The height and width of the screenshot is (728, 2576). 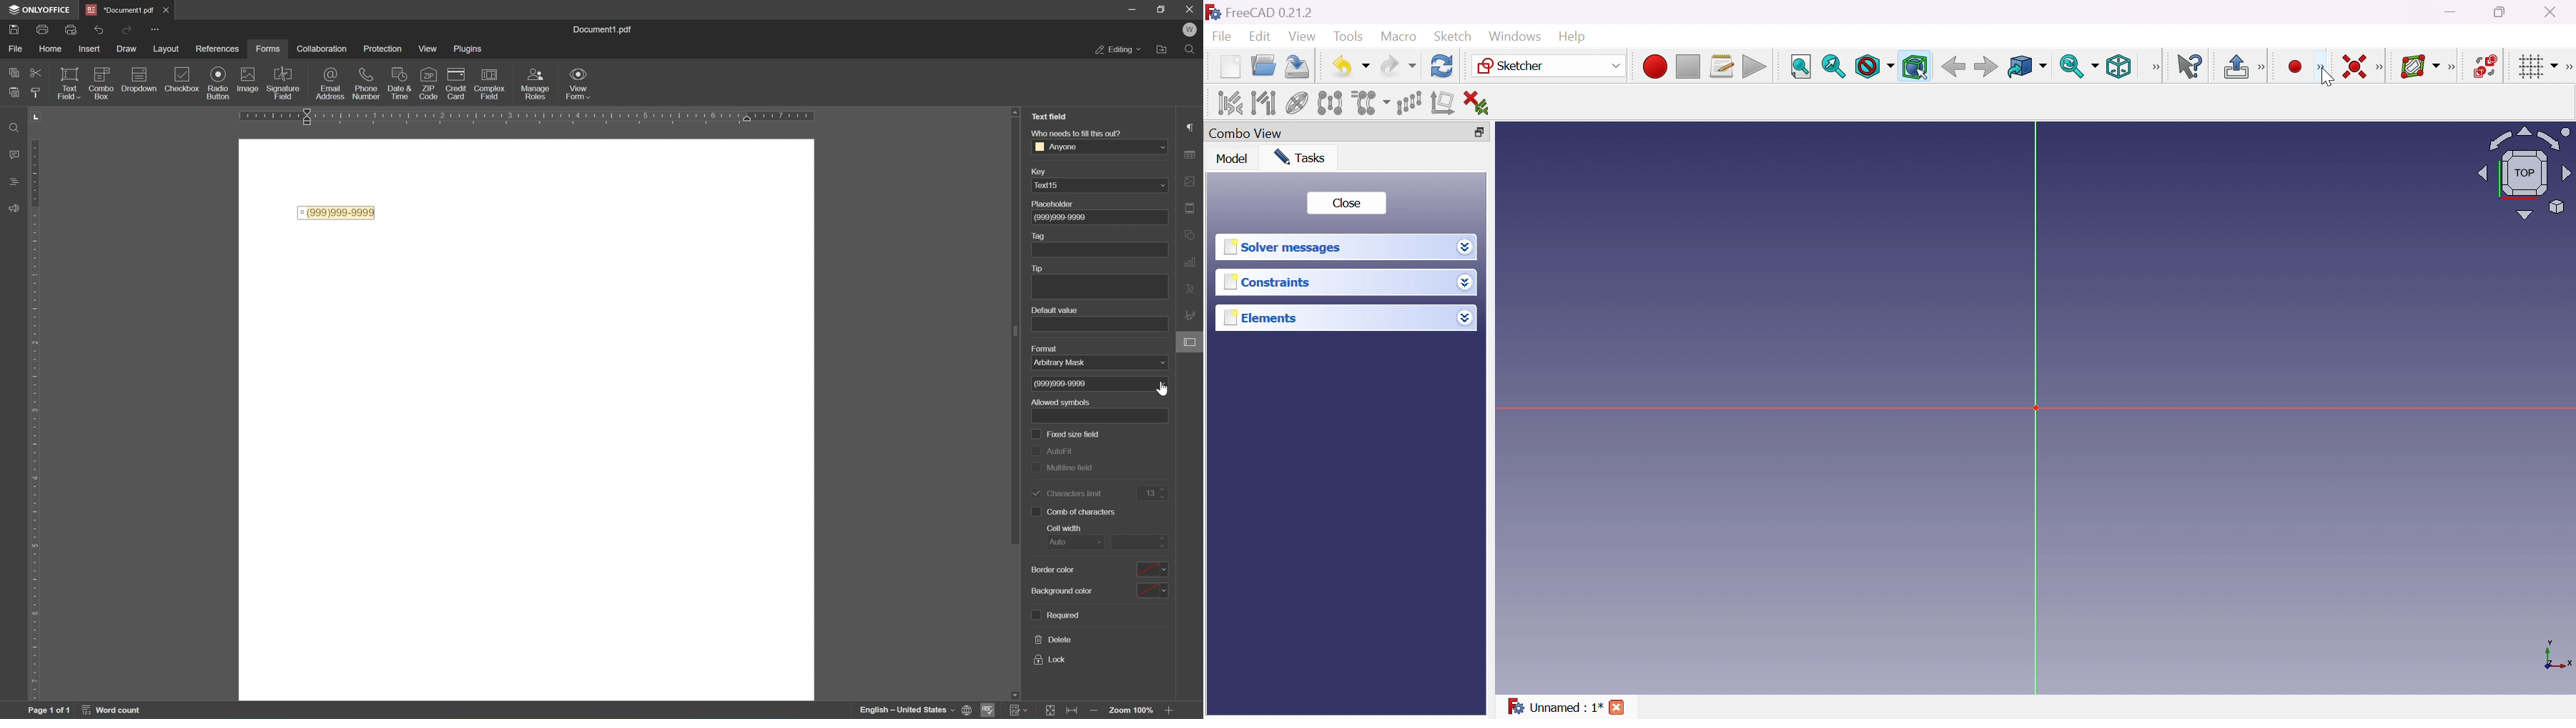 What do you see at coordinates (1331, 103) in the screenshot?
I see `Symmetry` at bounding box center [1331, 103].